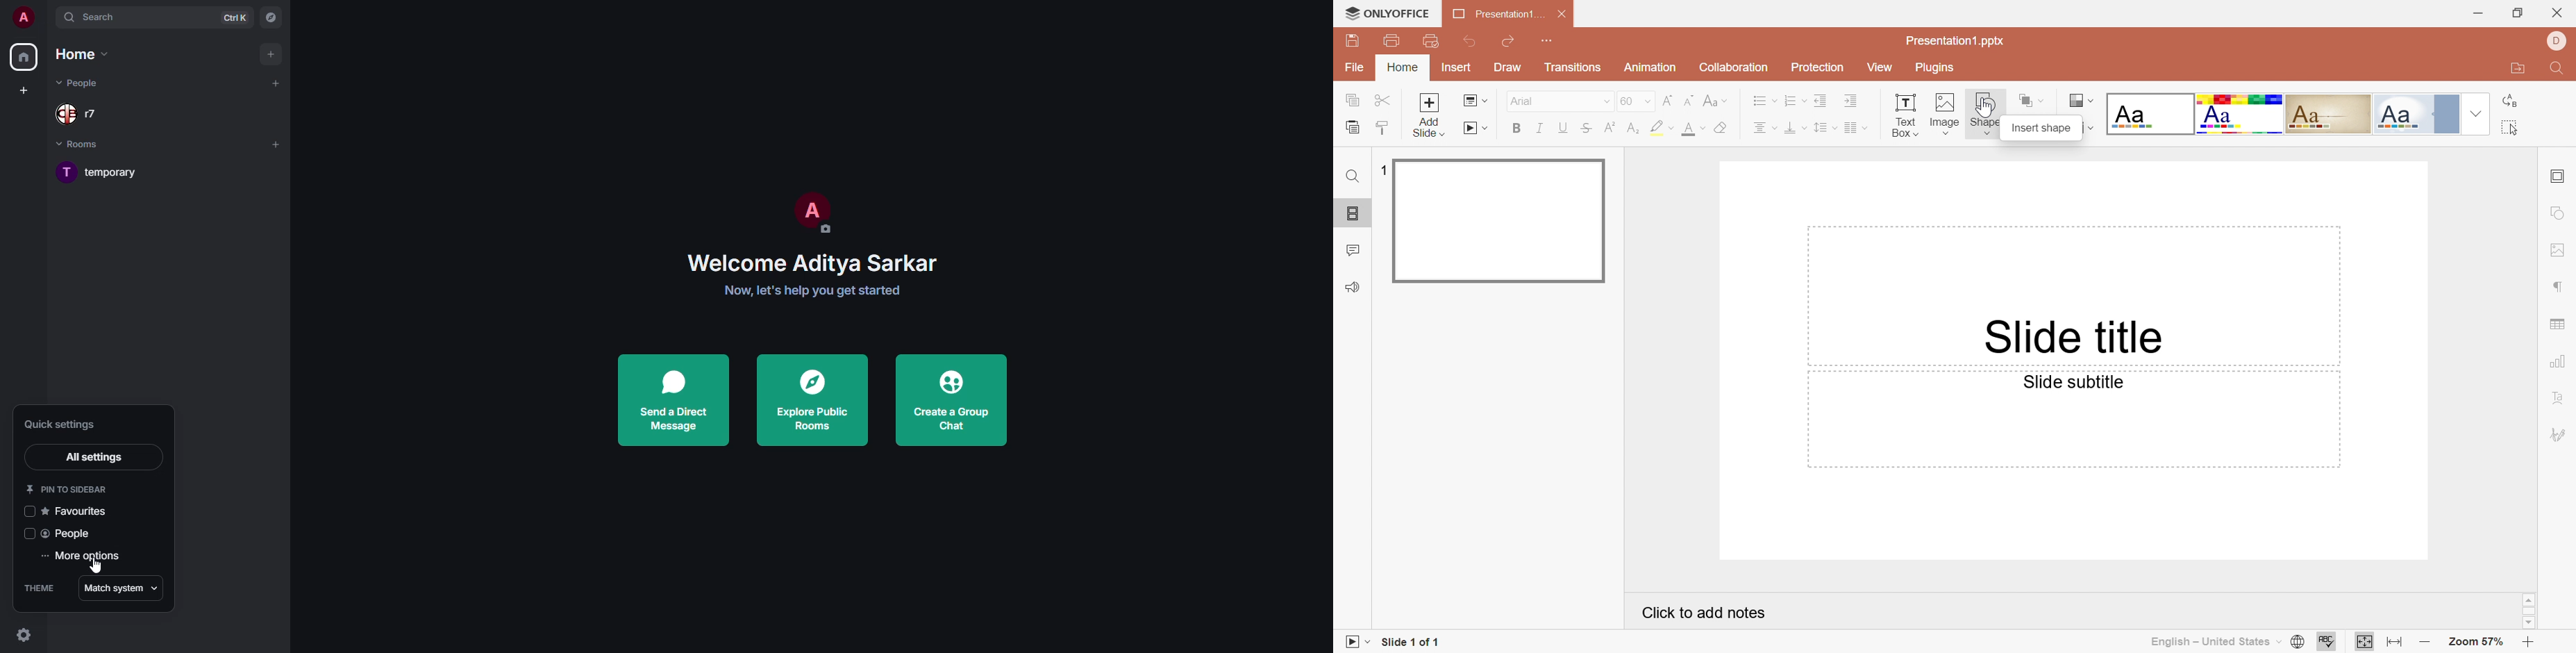  Describe the element at coordinates (2530, 624) in the screenshot. I see `Scroll down` at that location.